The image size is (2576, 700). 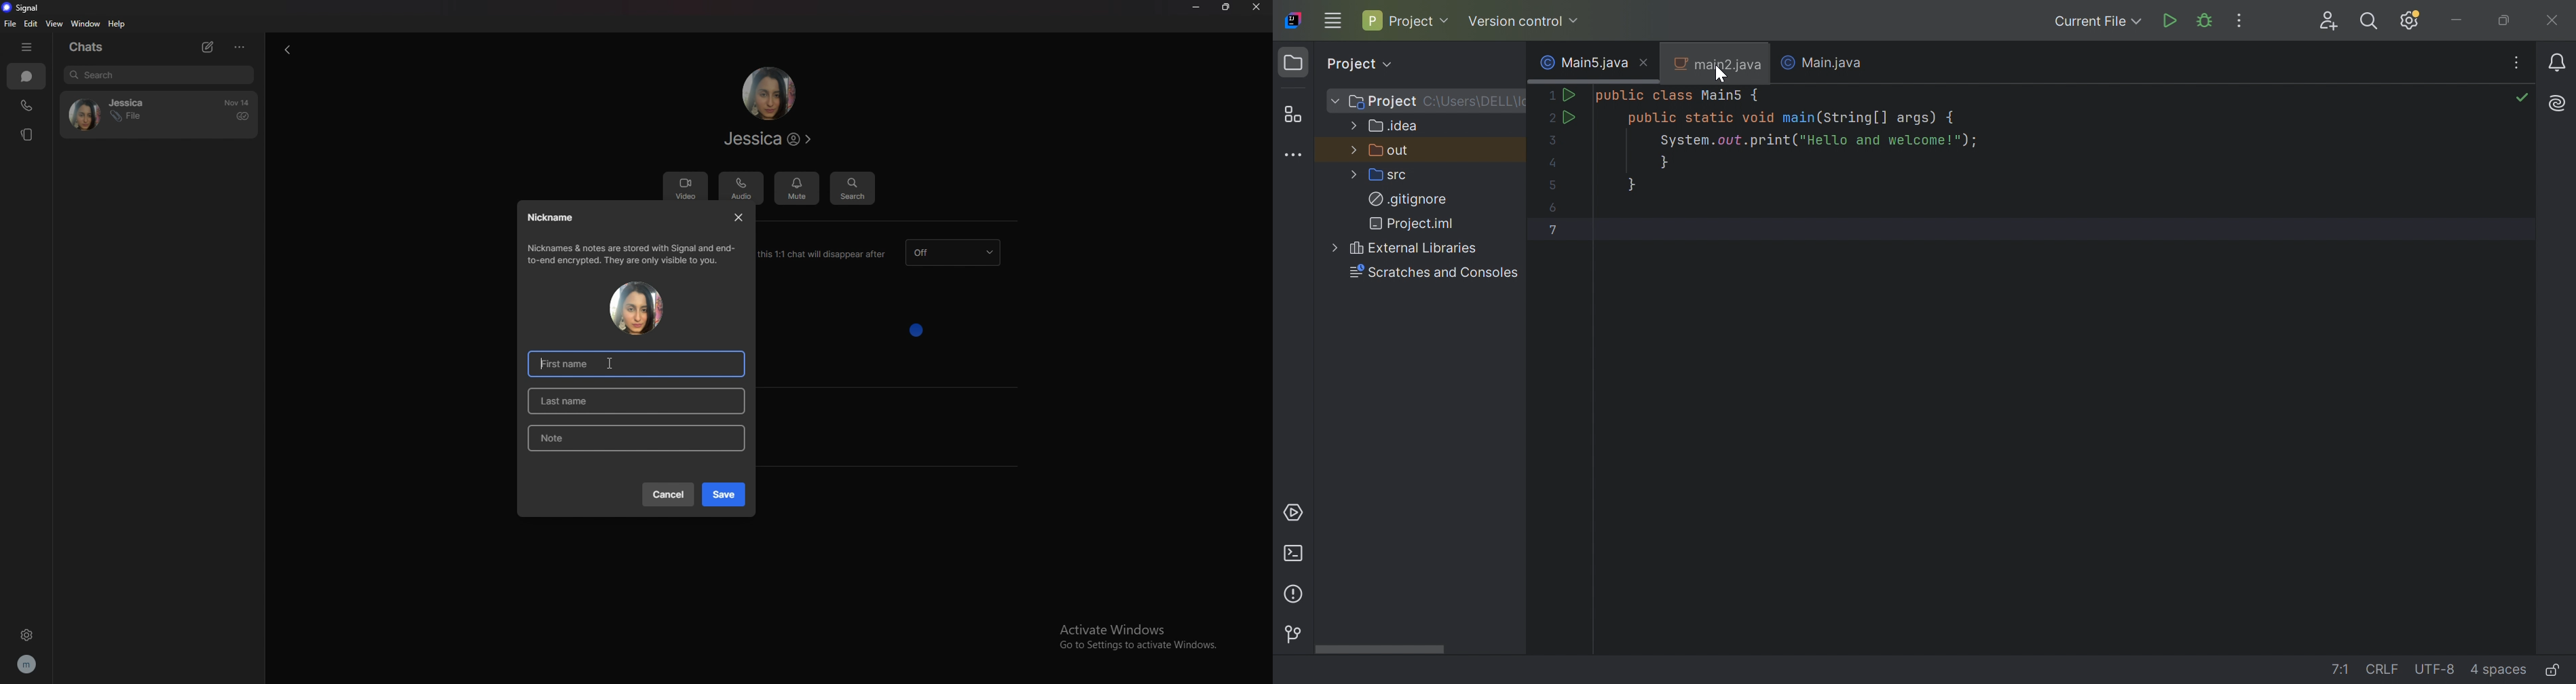 What do you see at coordinates (86, 23) in the screenshot?
I see `window` at bounding box center [86, 23].